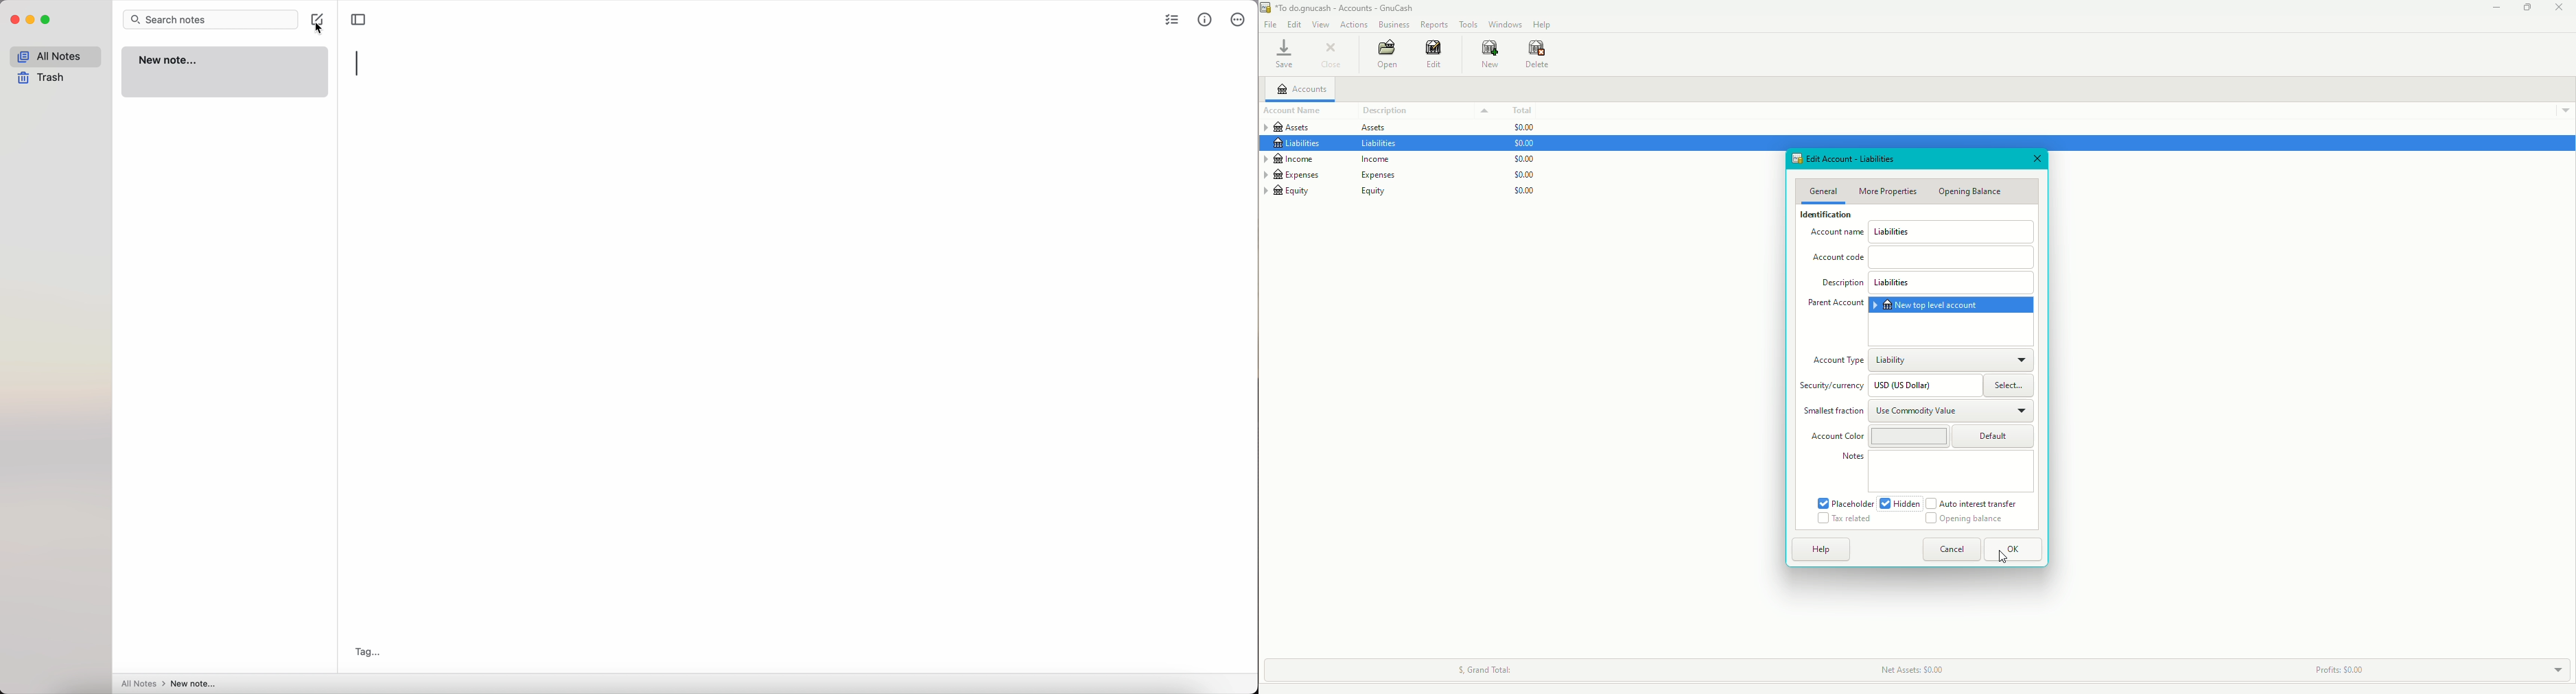 This screenshot has height=700, width=2576. I want to click on Edit Account, so click(1850, 158).